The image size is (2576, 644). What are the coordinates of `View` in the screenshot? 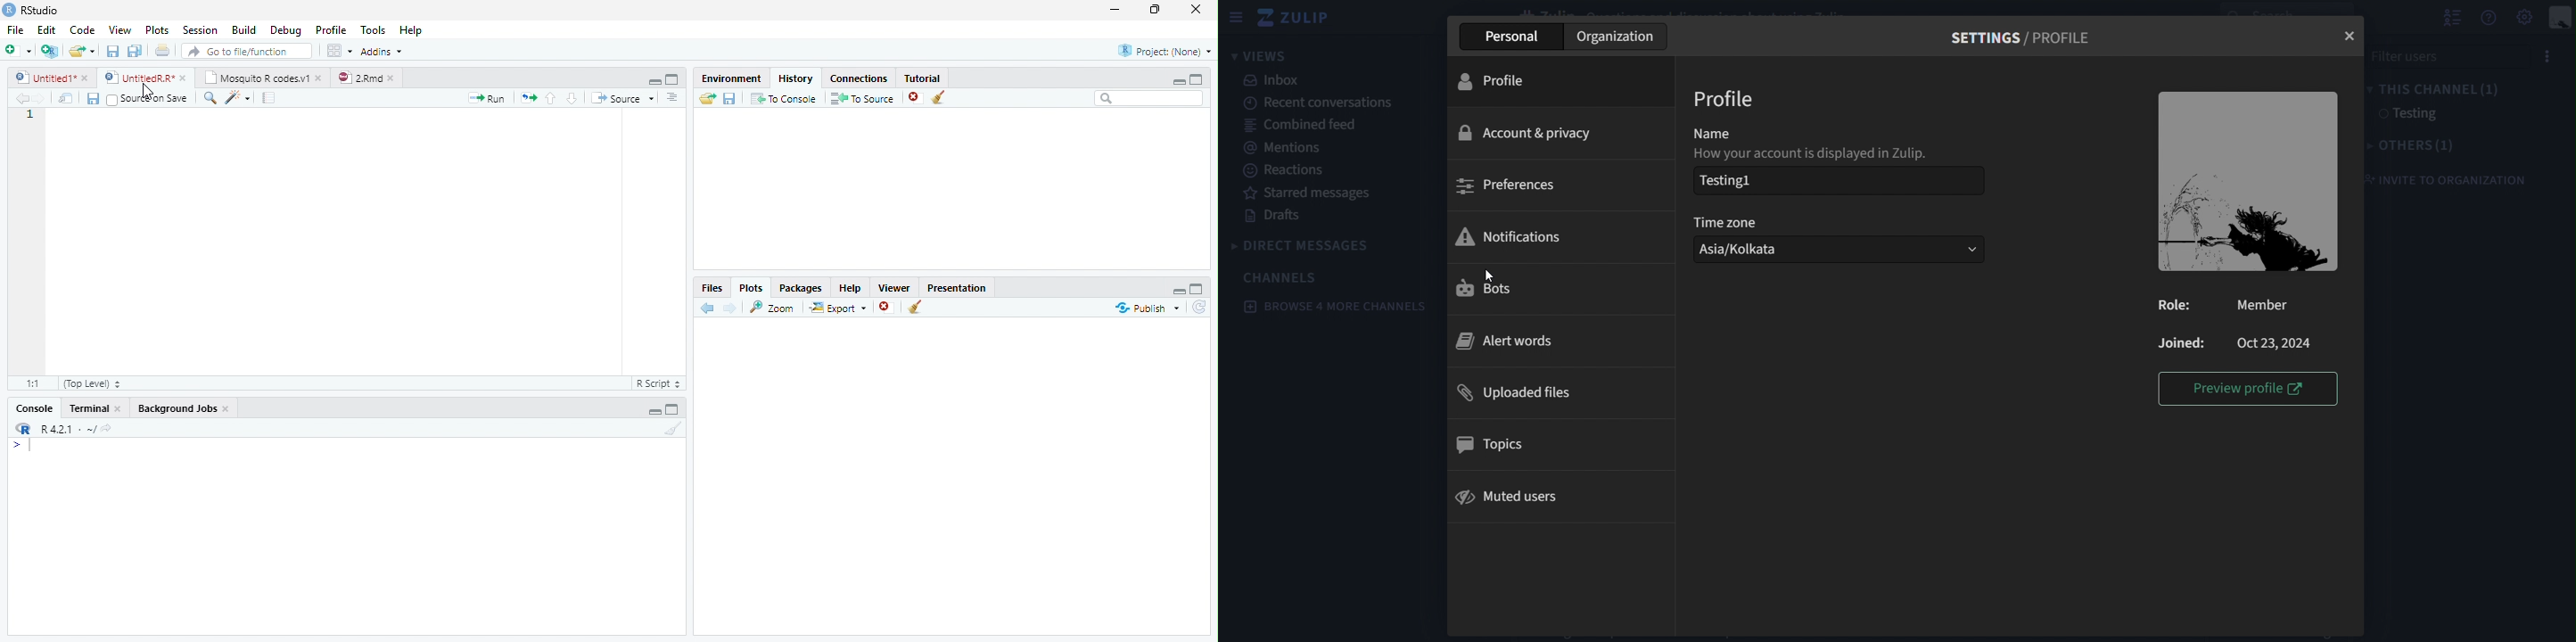 It's located at (120, 29).